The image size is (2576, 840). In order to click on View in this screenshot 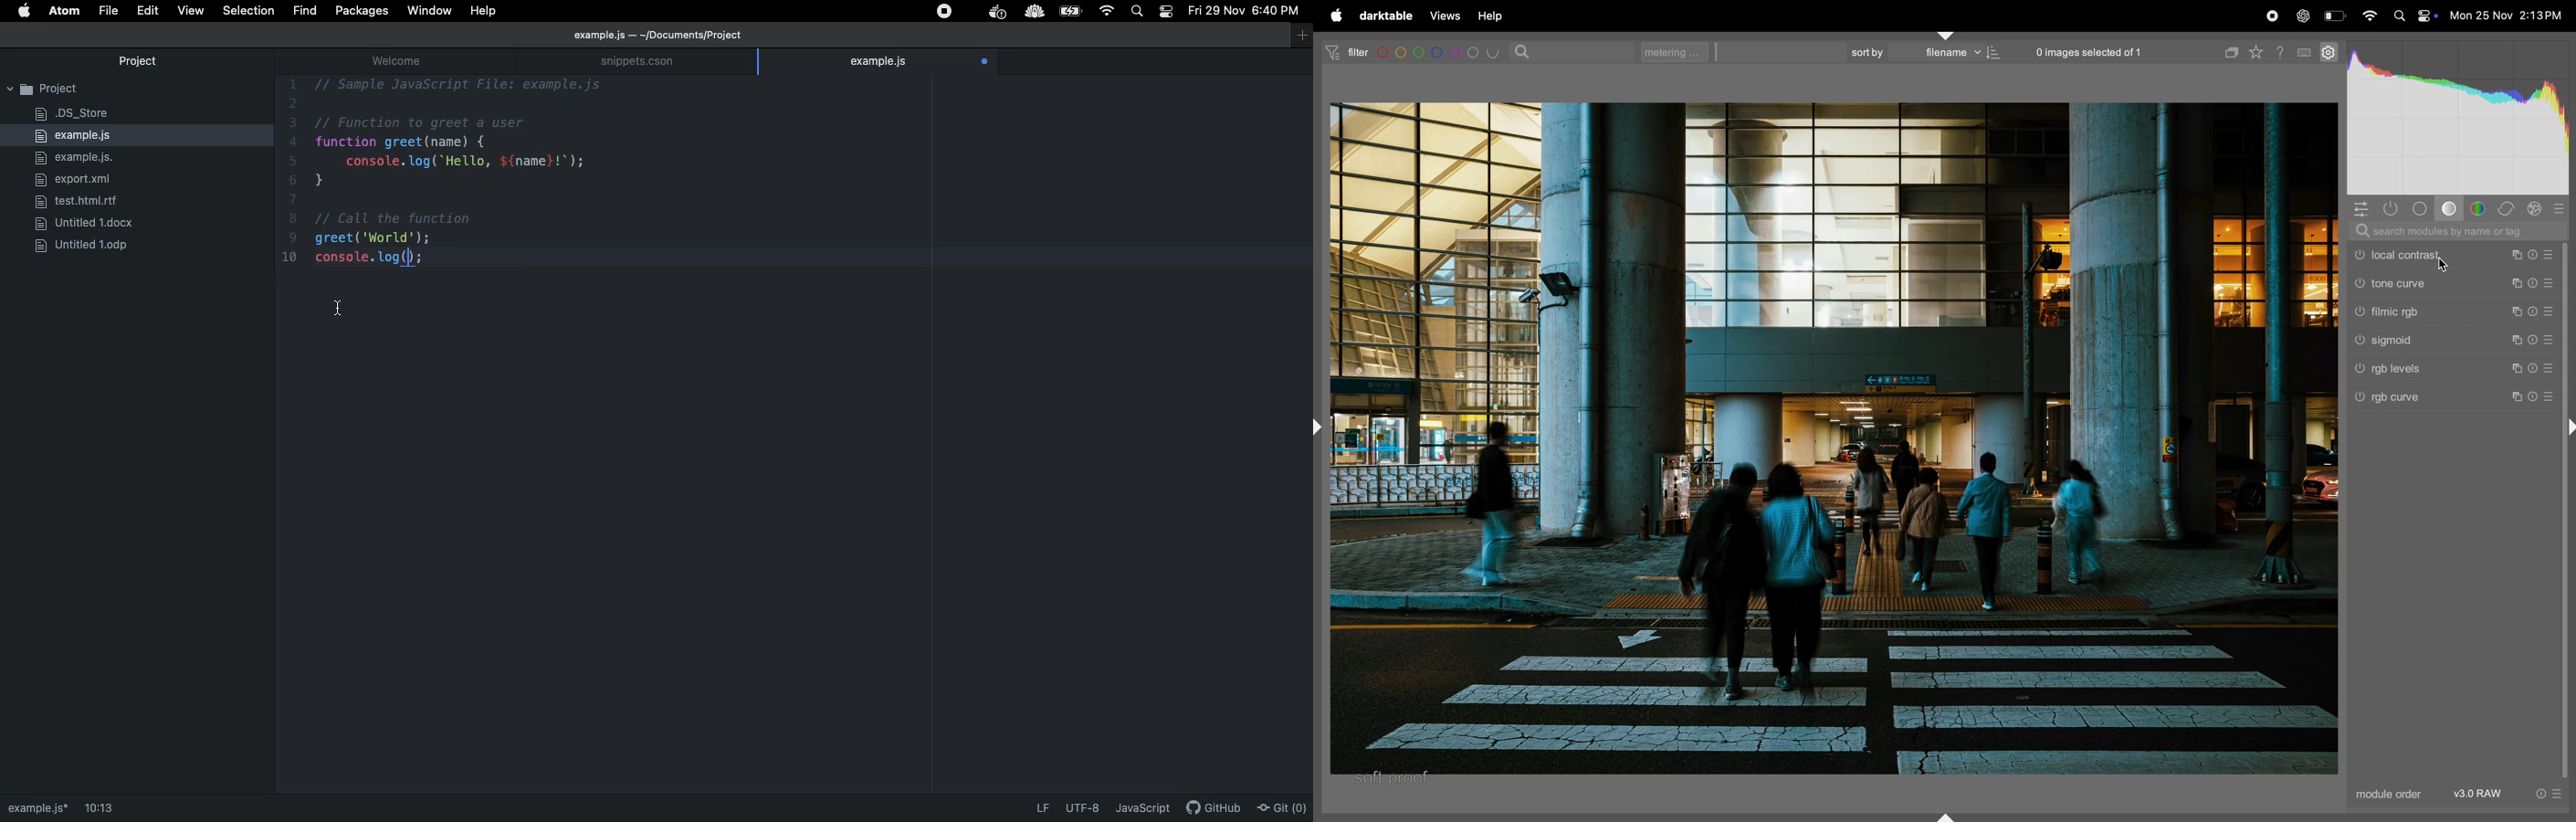, I will do `click(191, 11)`.